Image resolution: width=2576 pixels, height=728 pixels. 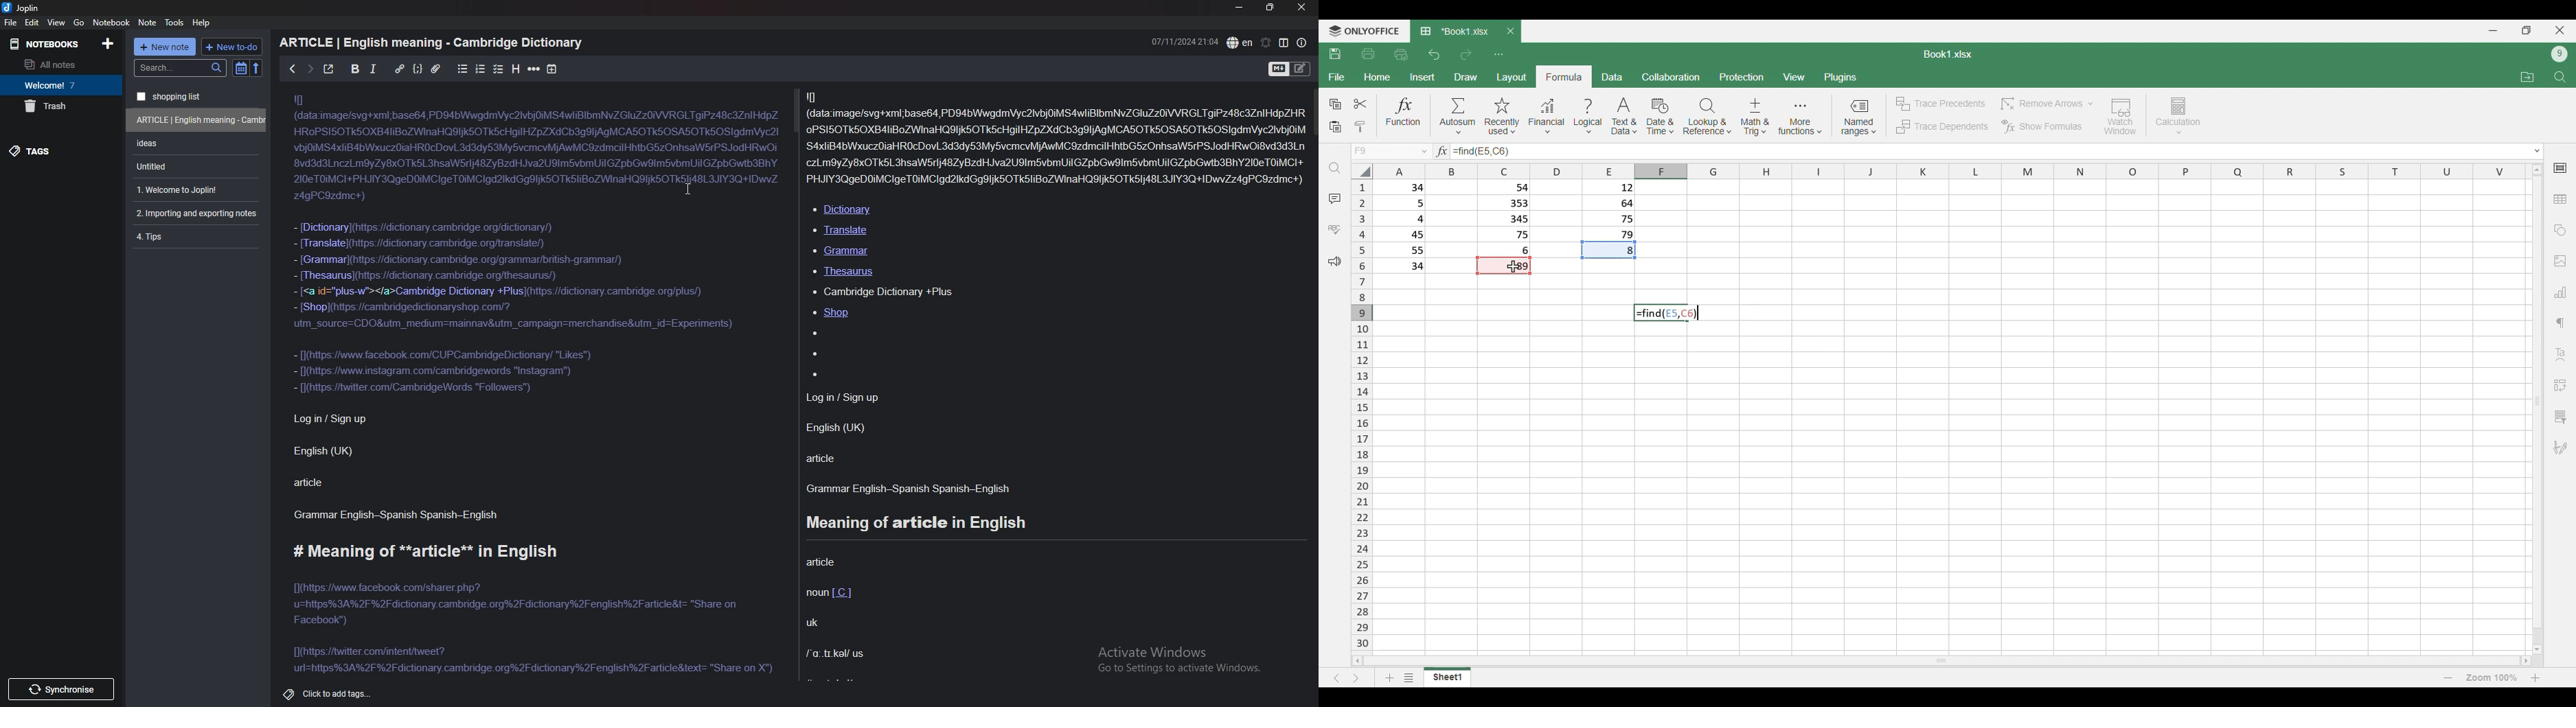 What do you see at coordinates (2526, 30) in the screenshot?
I see `Show in smaller tab` at bounding box center [2526, 30].